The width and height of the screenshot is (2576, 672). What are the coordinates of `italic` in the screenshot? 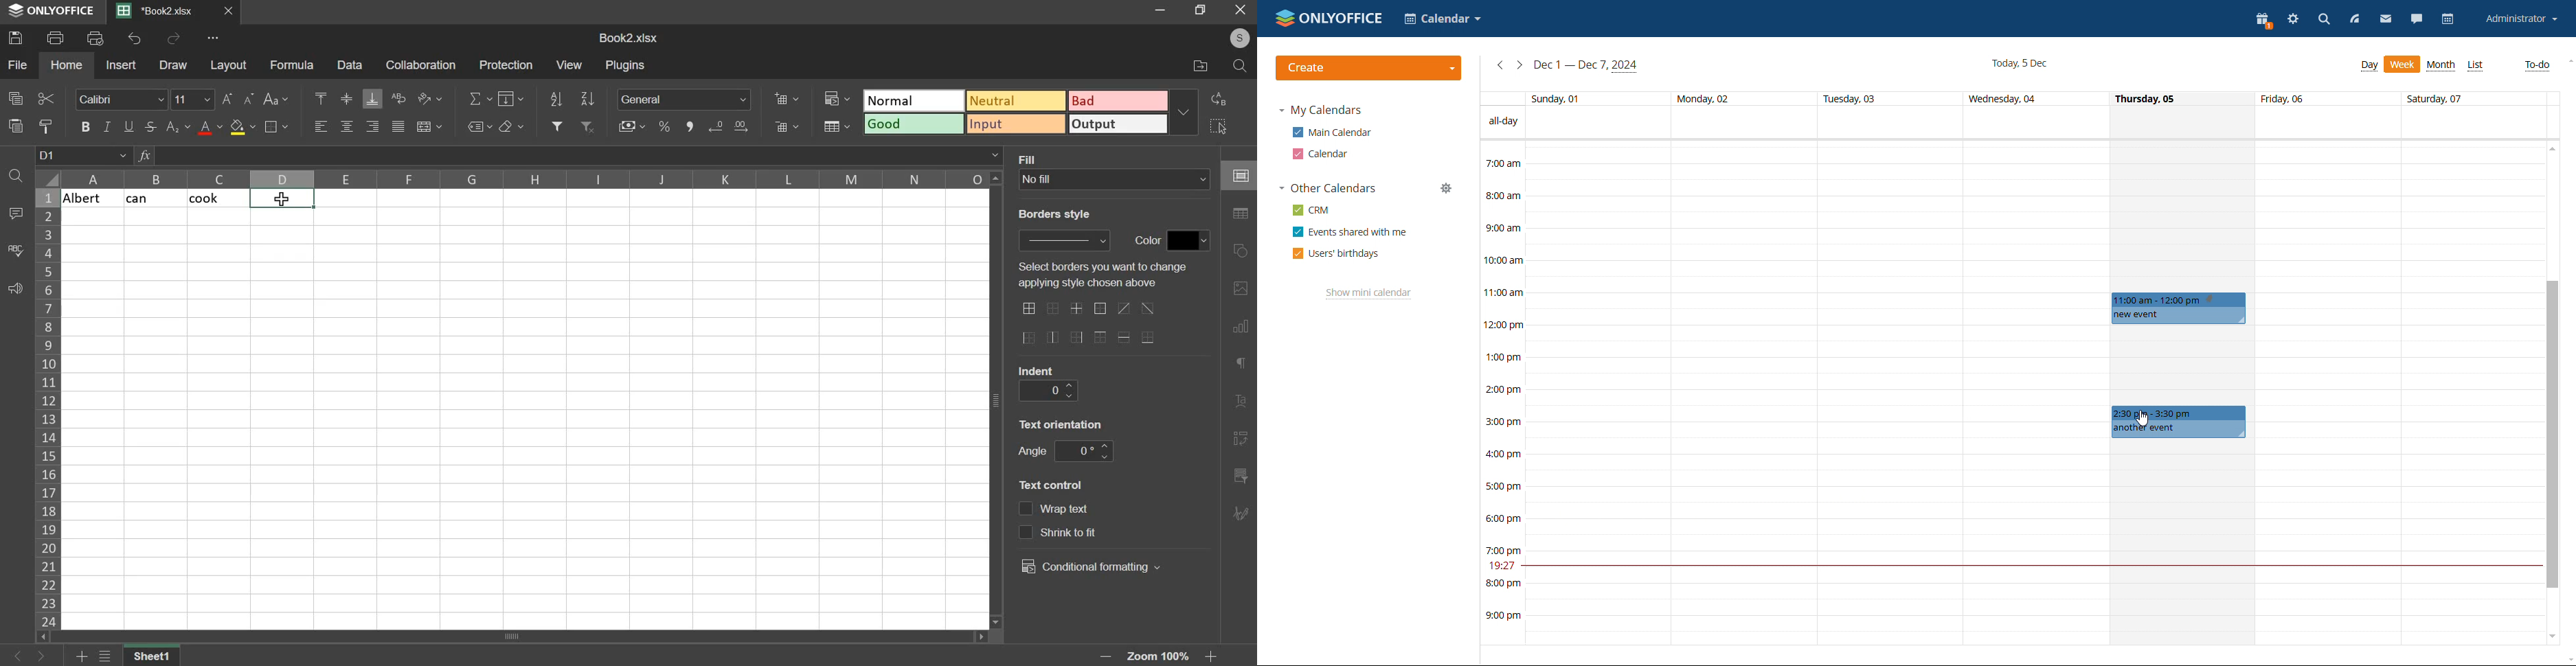 It's located at (107, 126).